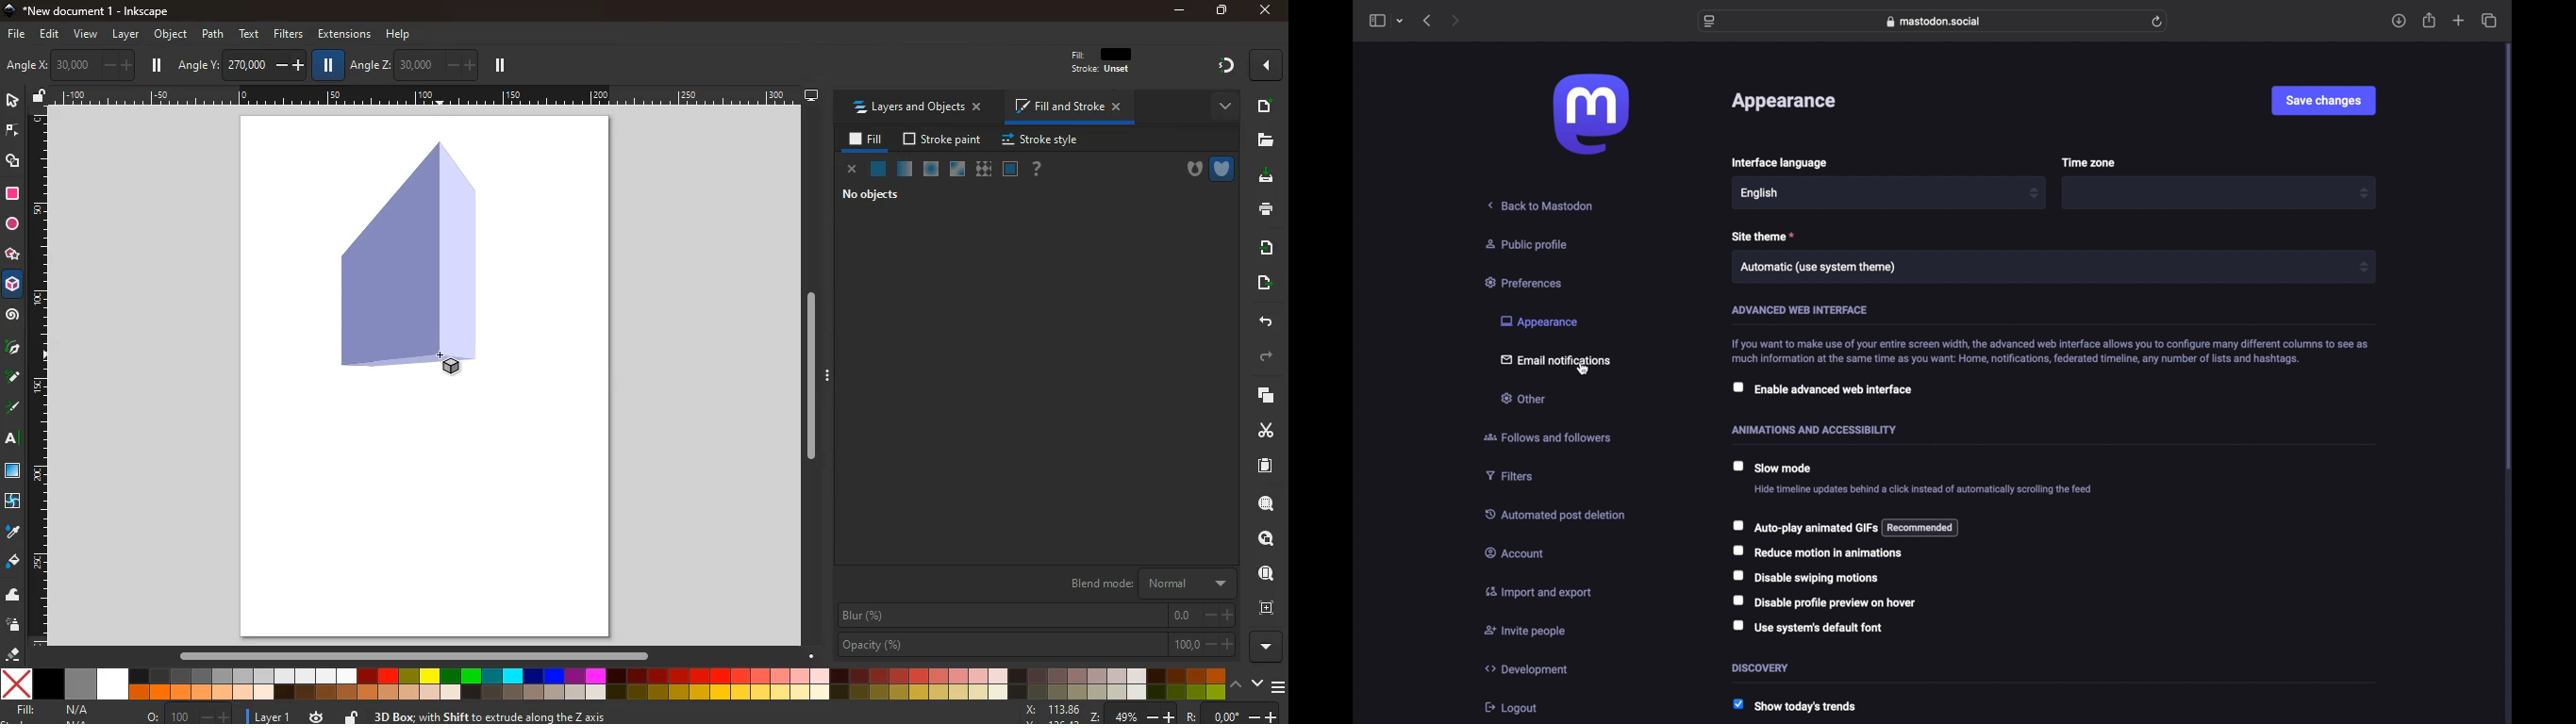  I want to click on checkbox, so click(1824, 602).